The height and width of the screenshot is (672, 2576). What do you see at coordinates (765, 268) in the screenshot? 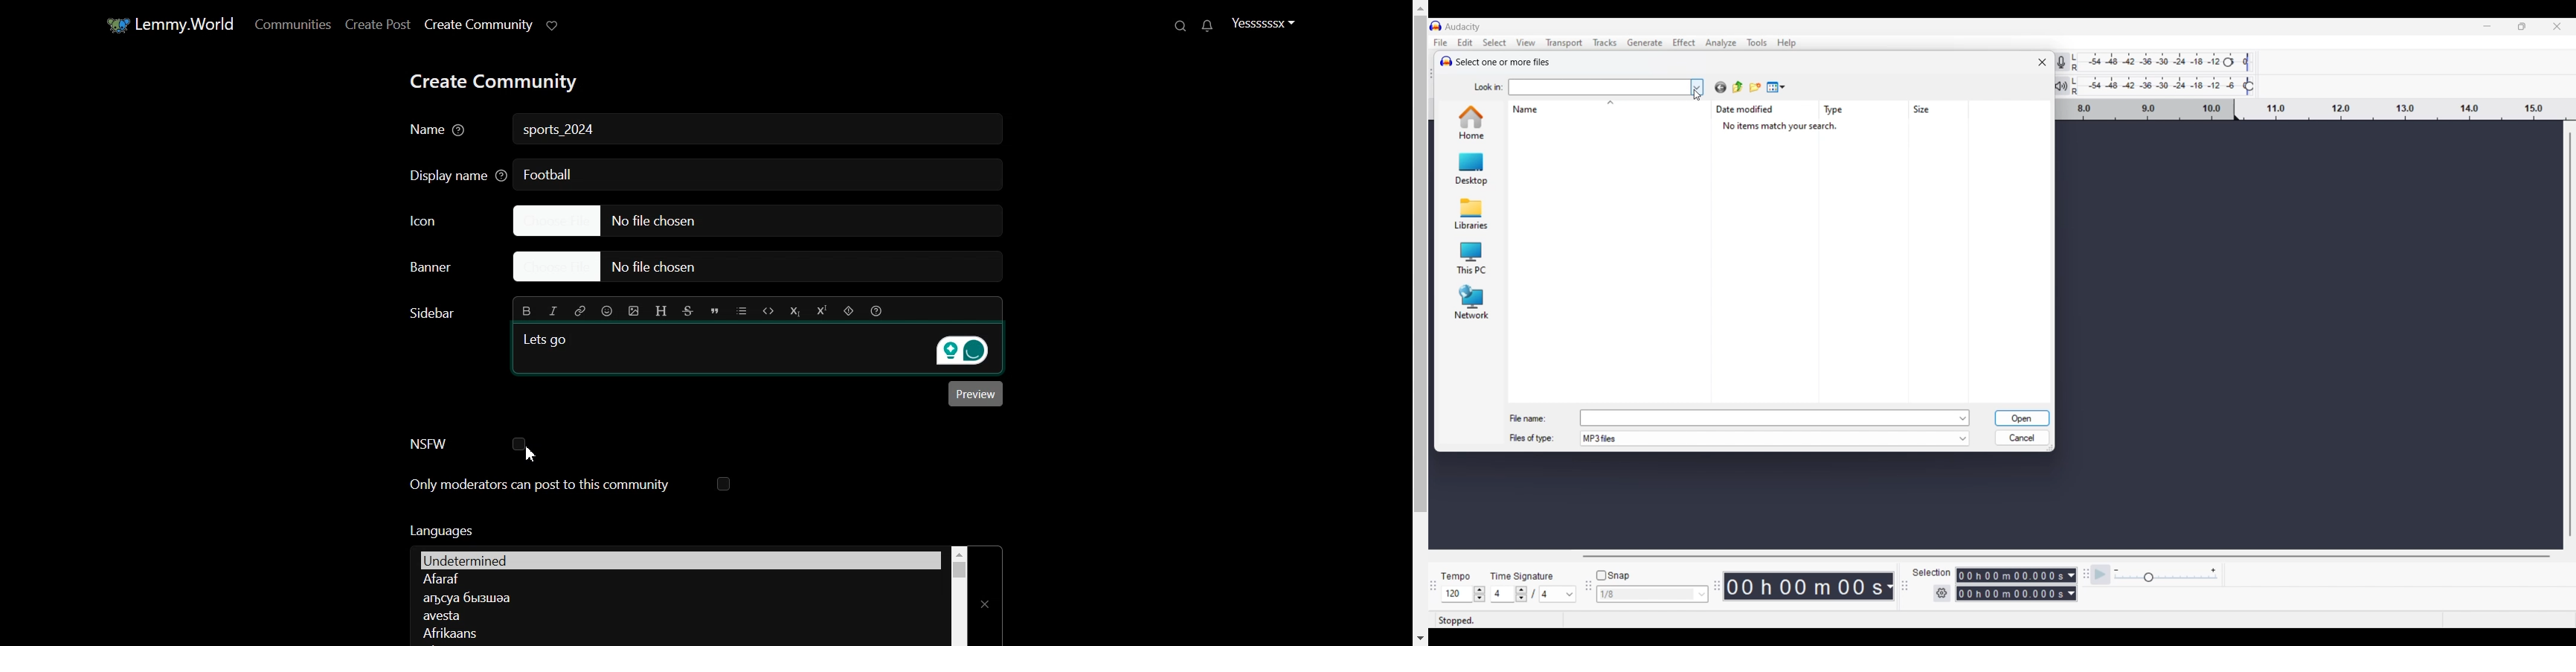
I see `Choose file` at bounding box center [765, 268].